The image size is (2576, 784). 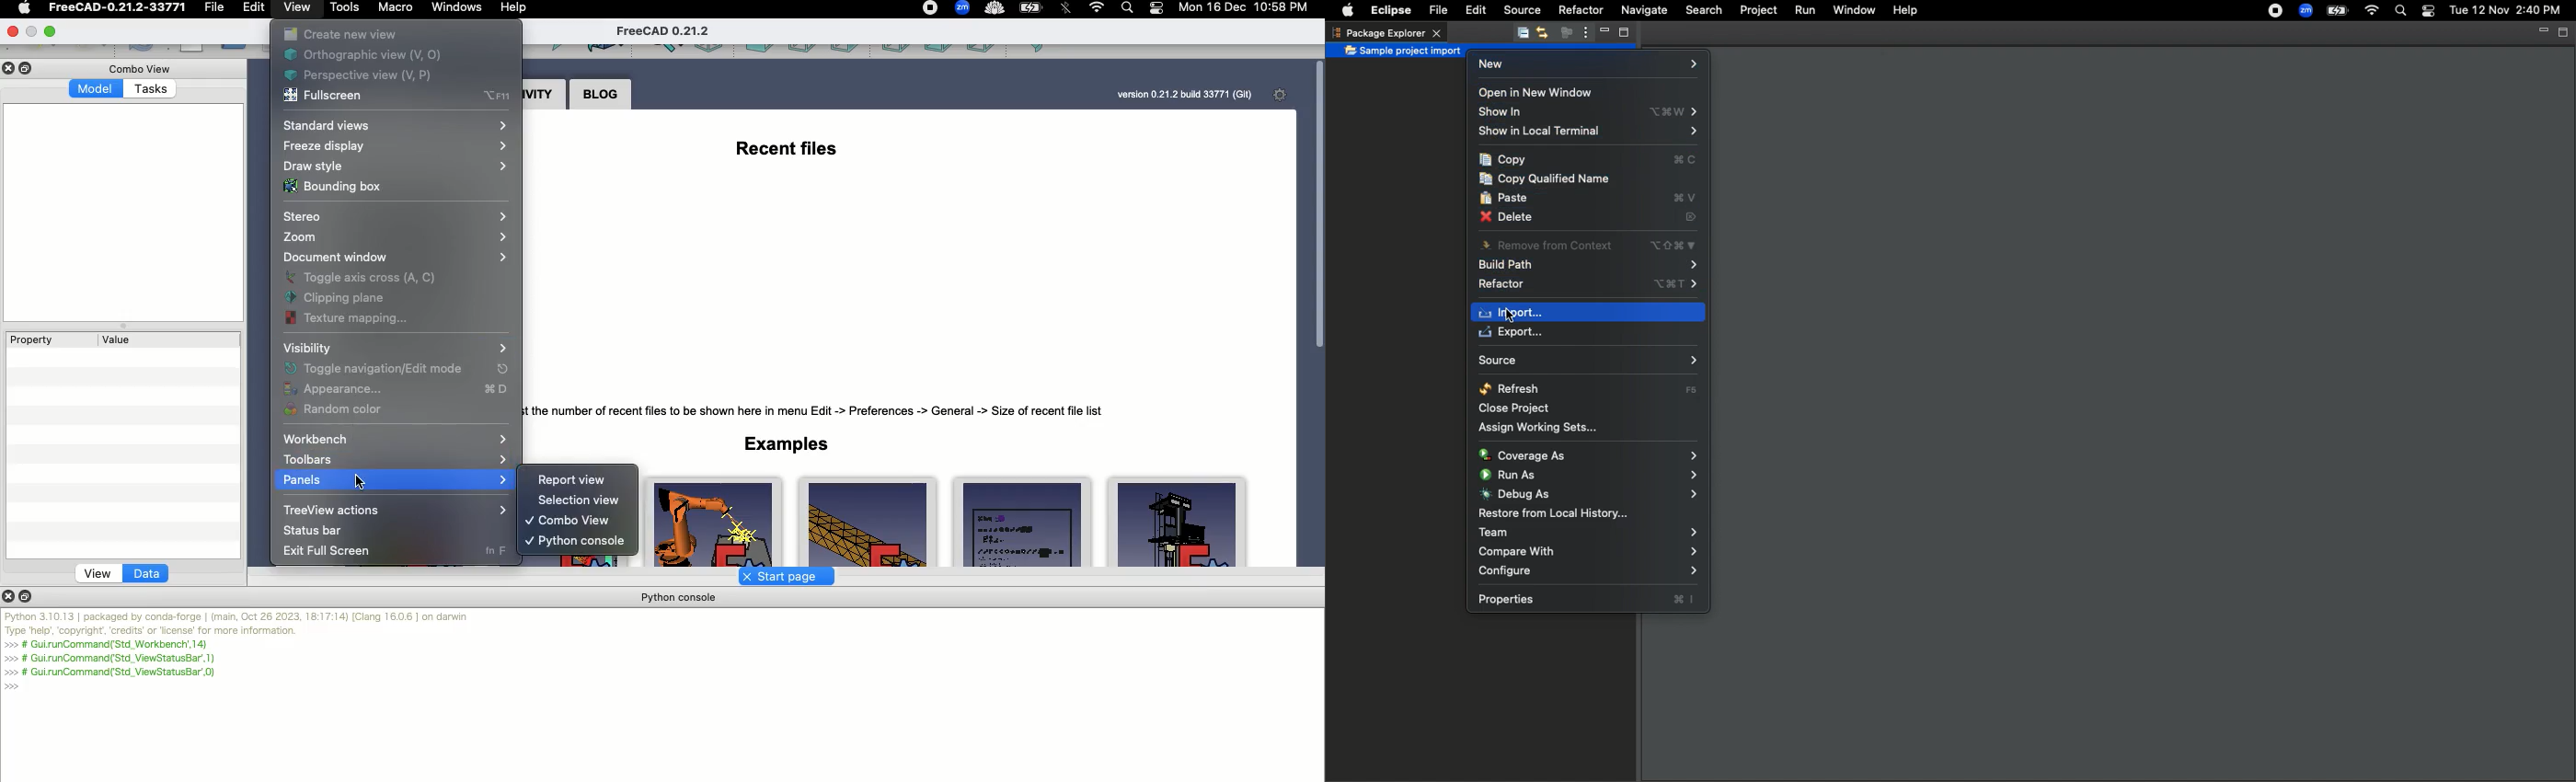 What do you see at coordinates (572, 479) in the screenshot?
I see `Report view ` at bounding box center [572, 479].